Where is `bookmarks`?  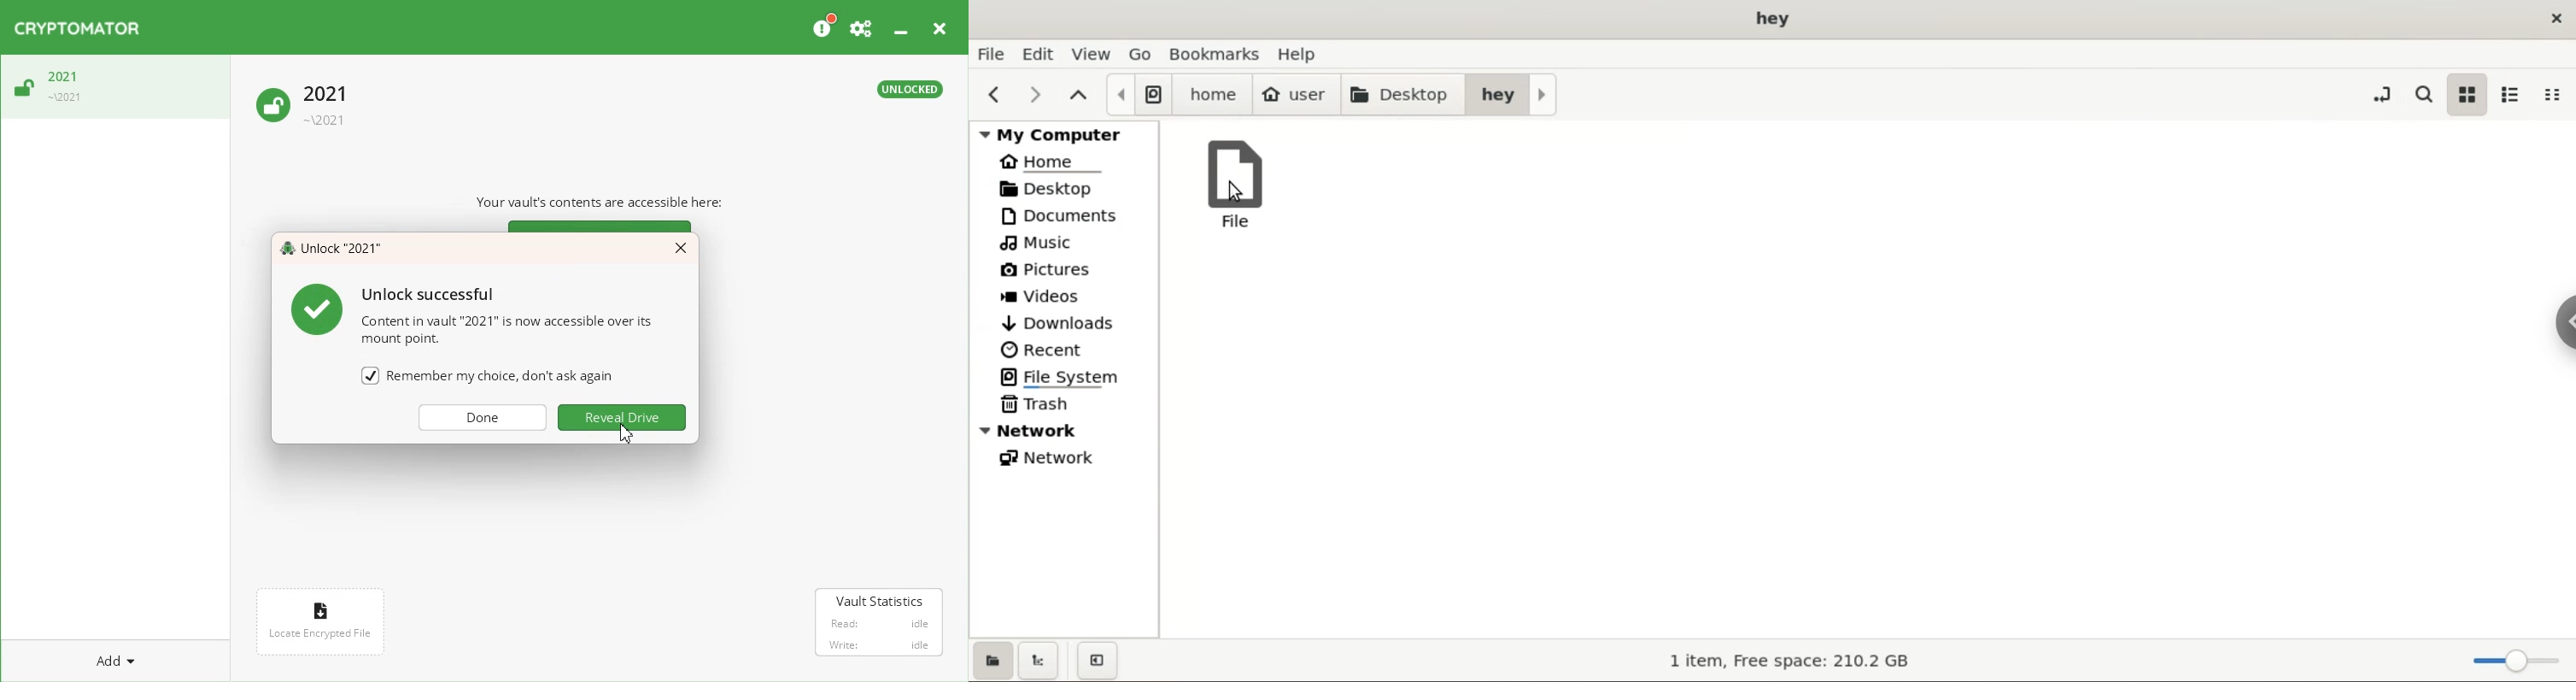
bookmarks is located at coordinates (1216, 54).